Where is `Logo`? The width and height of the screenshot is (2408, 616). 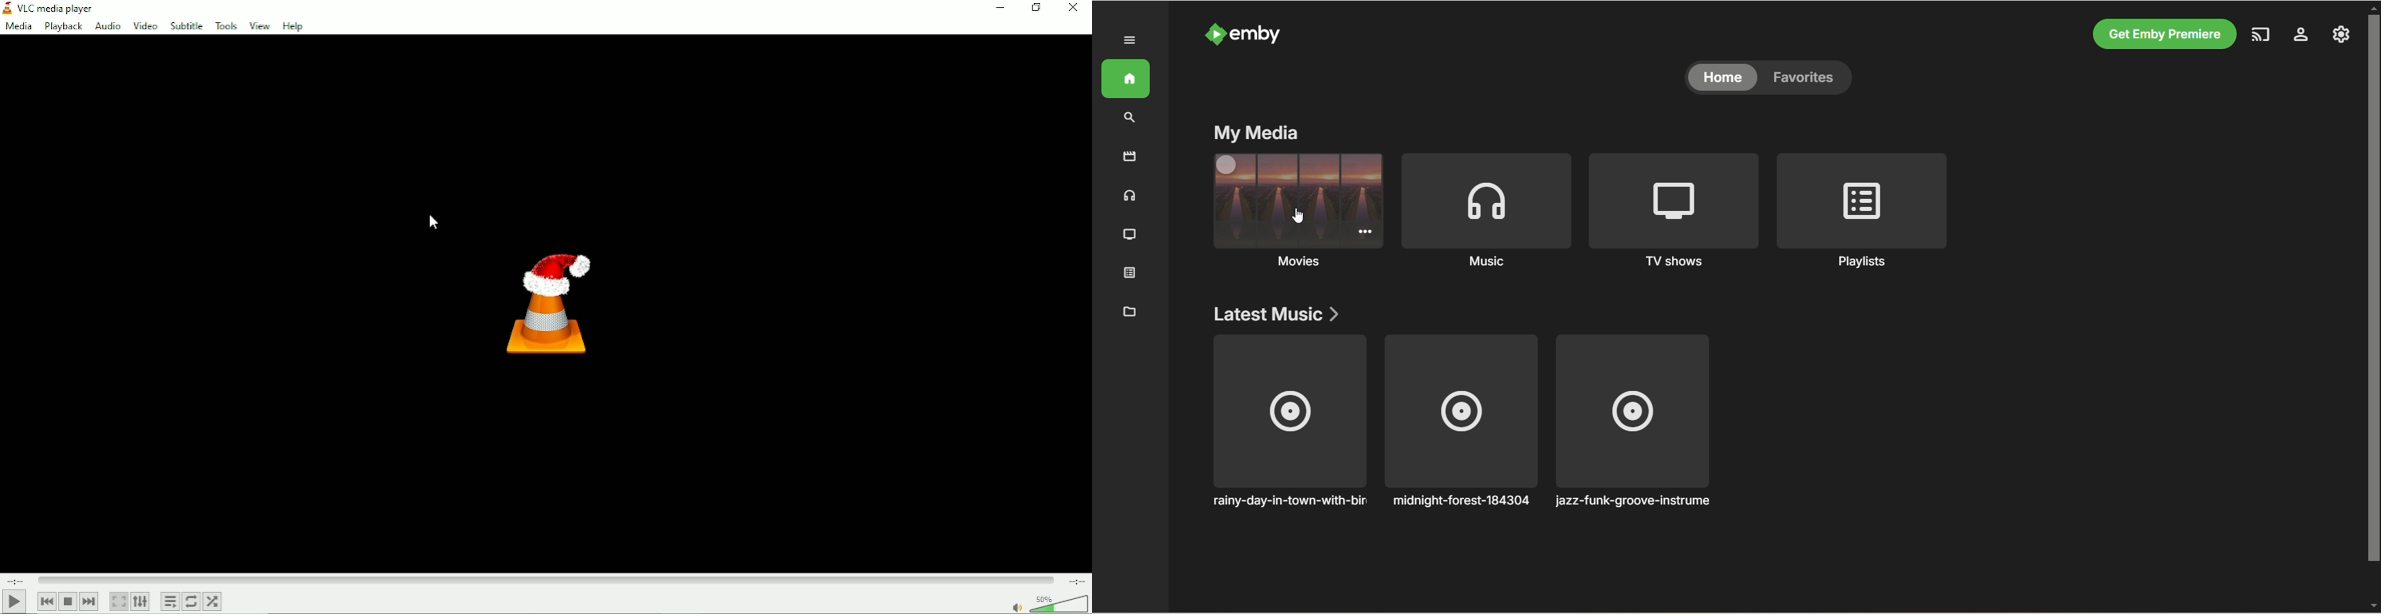 Logo is located at coordinates (546, 300).